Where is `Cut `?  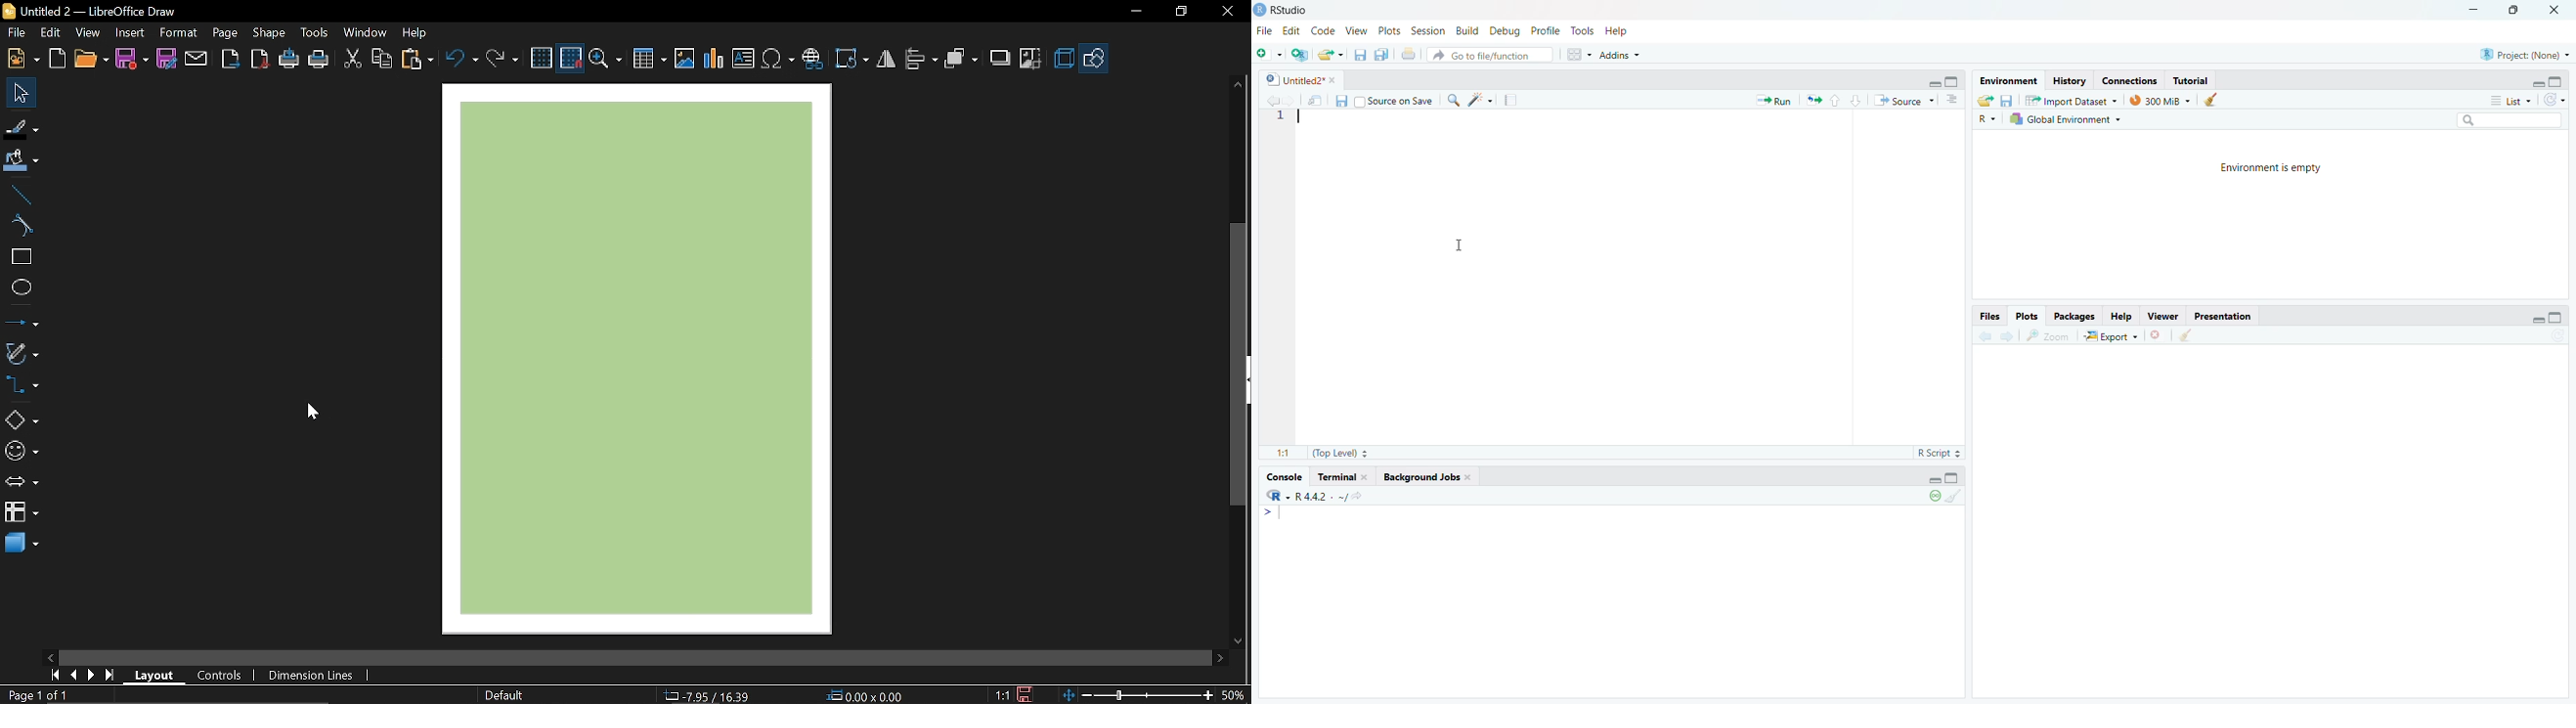
Cut  is located at coordinates (352, 60).